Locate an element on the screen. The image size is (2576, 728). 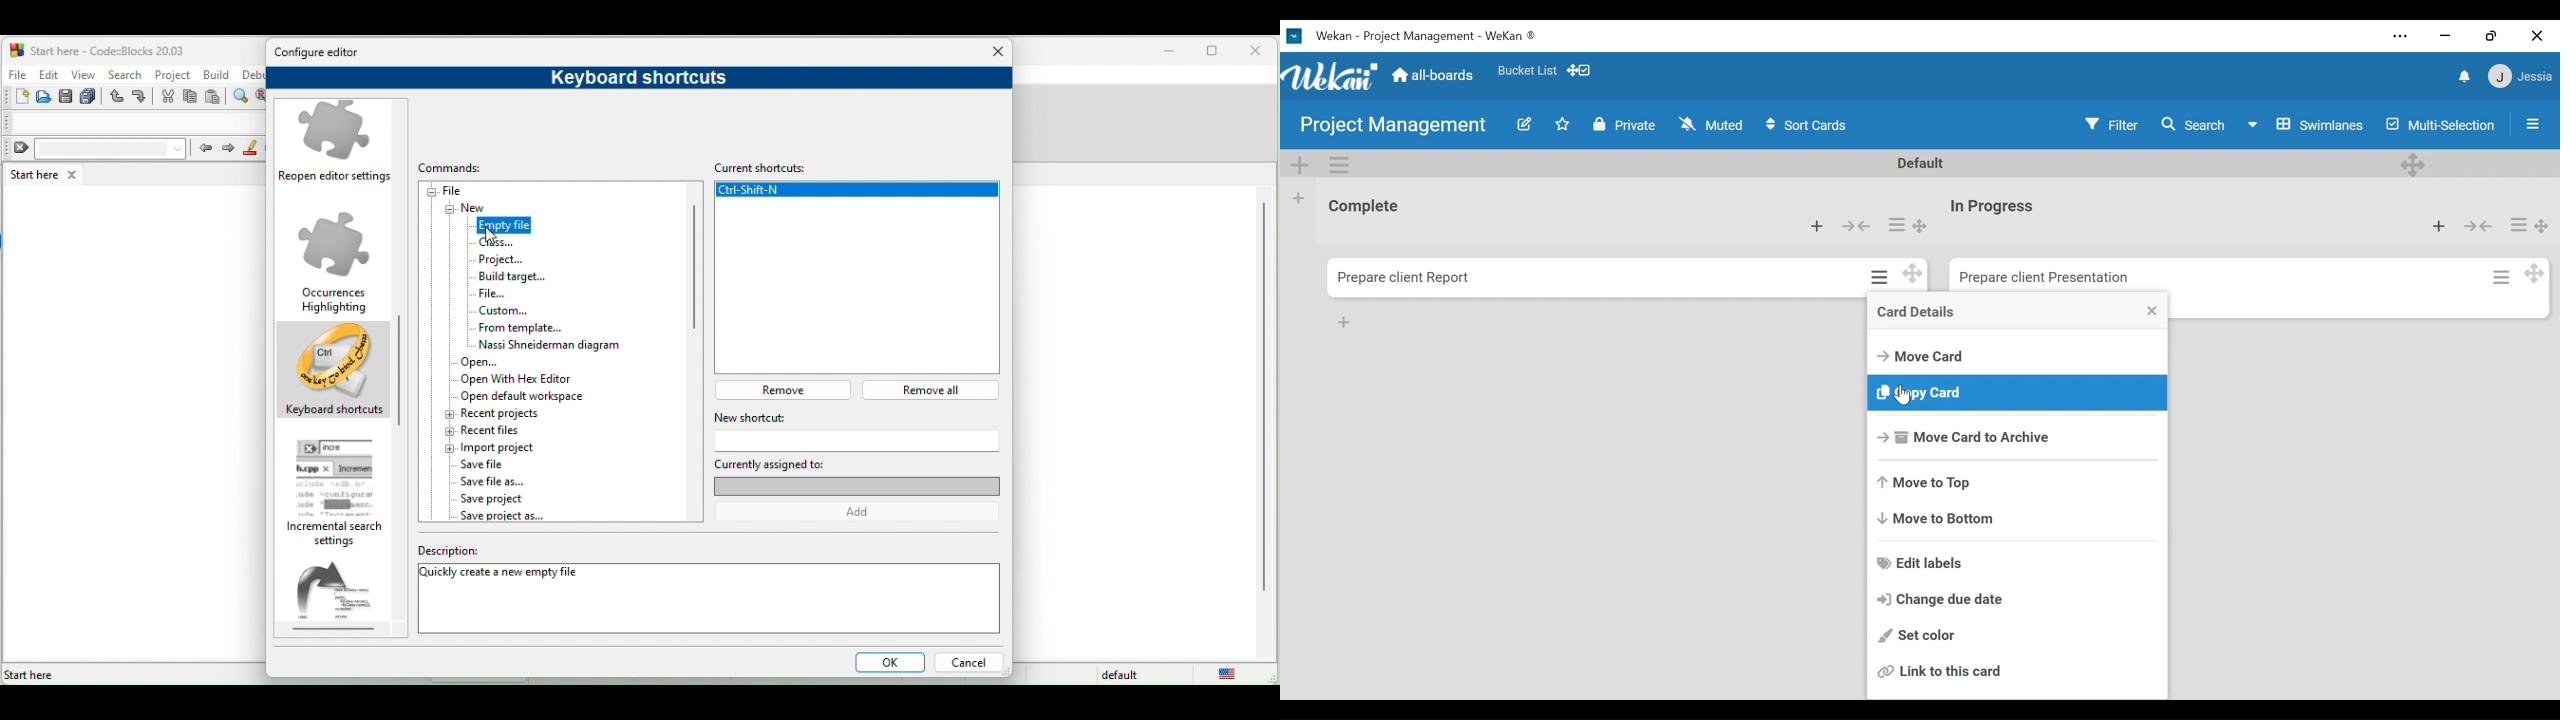
paste is located at coordinates (214, 98).